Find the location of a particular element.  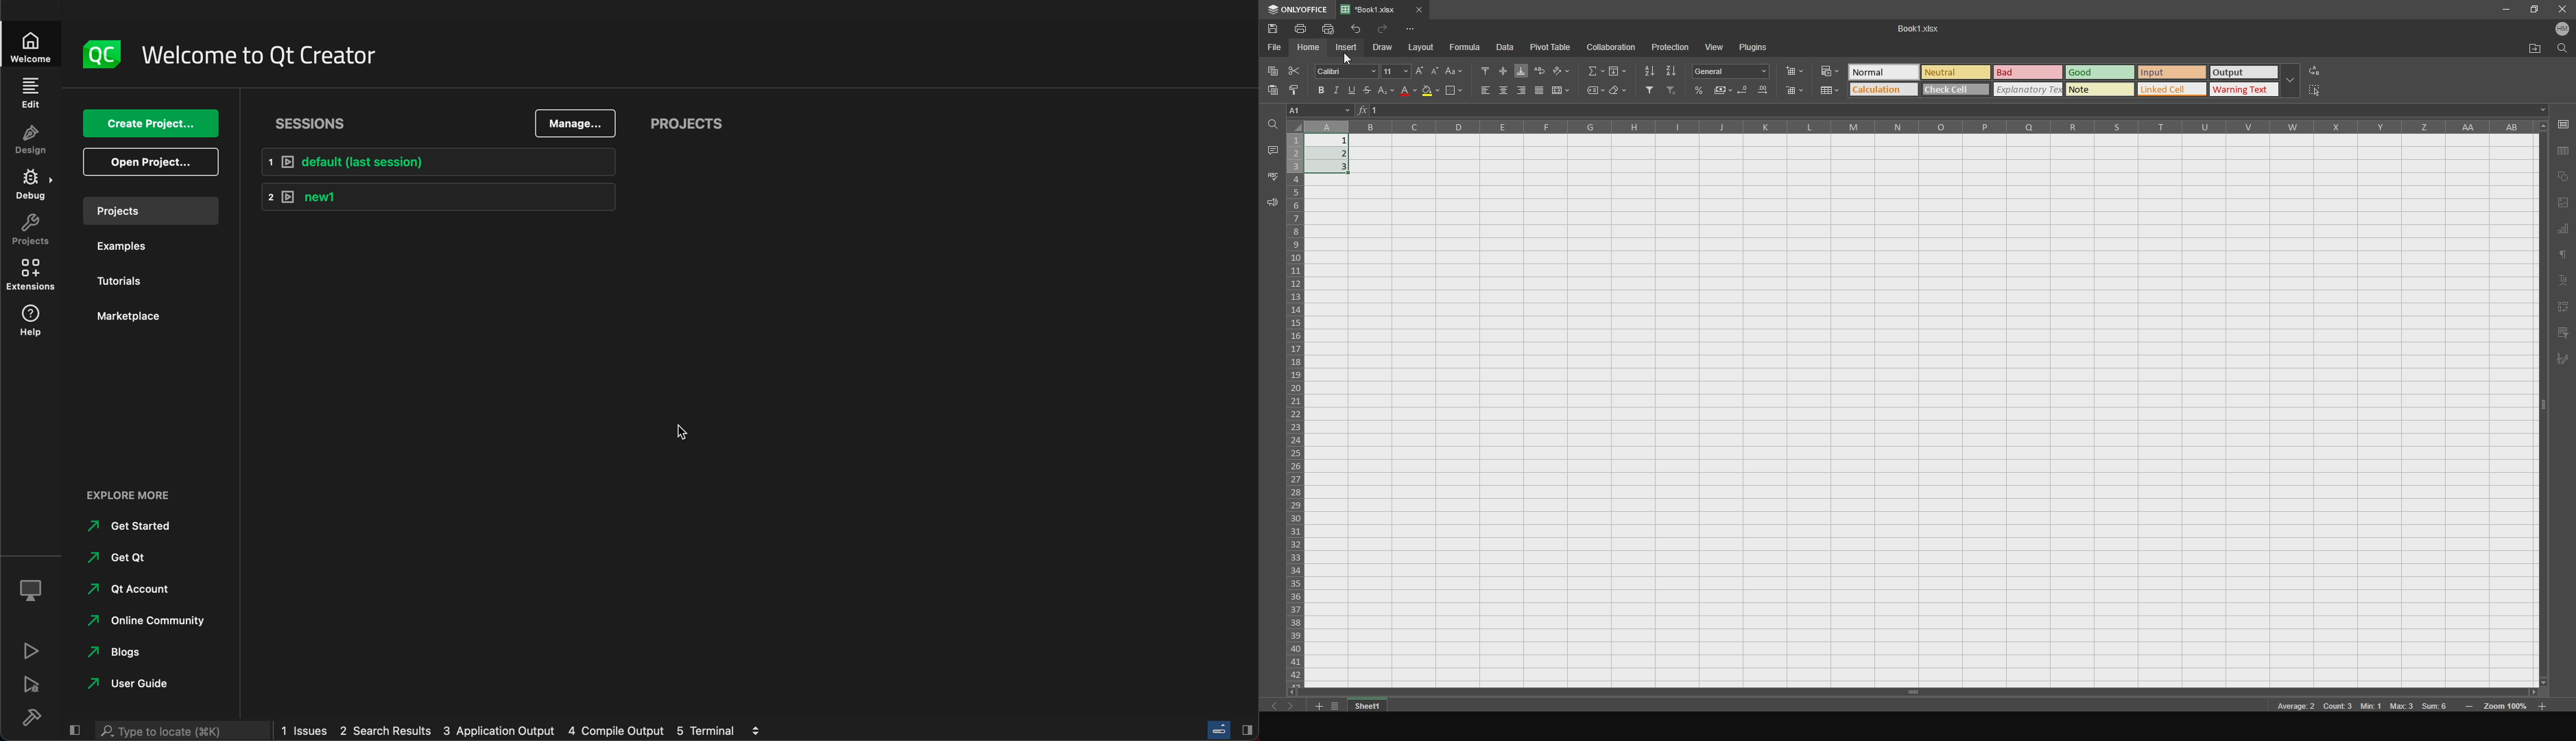

tutorials is located at coordinates (134, 280).